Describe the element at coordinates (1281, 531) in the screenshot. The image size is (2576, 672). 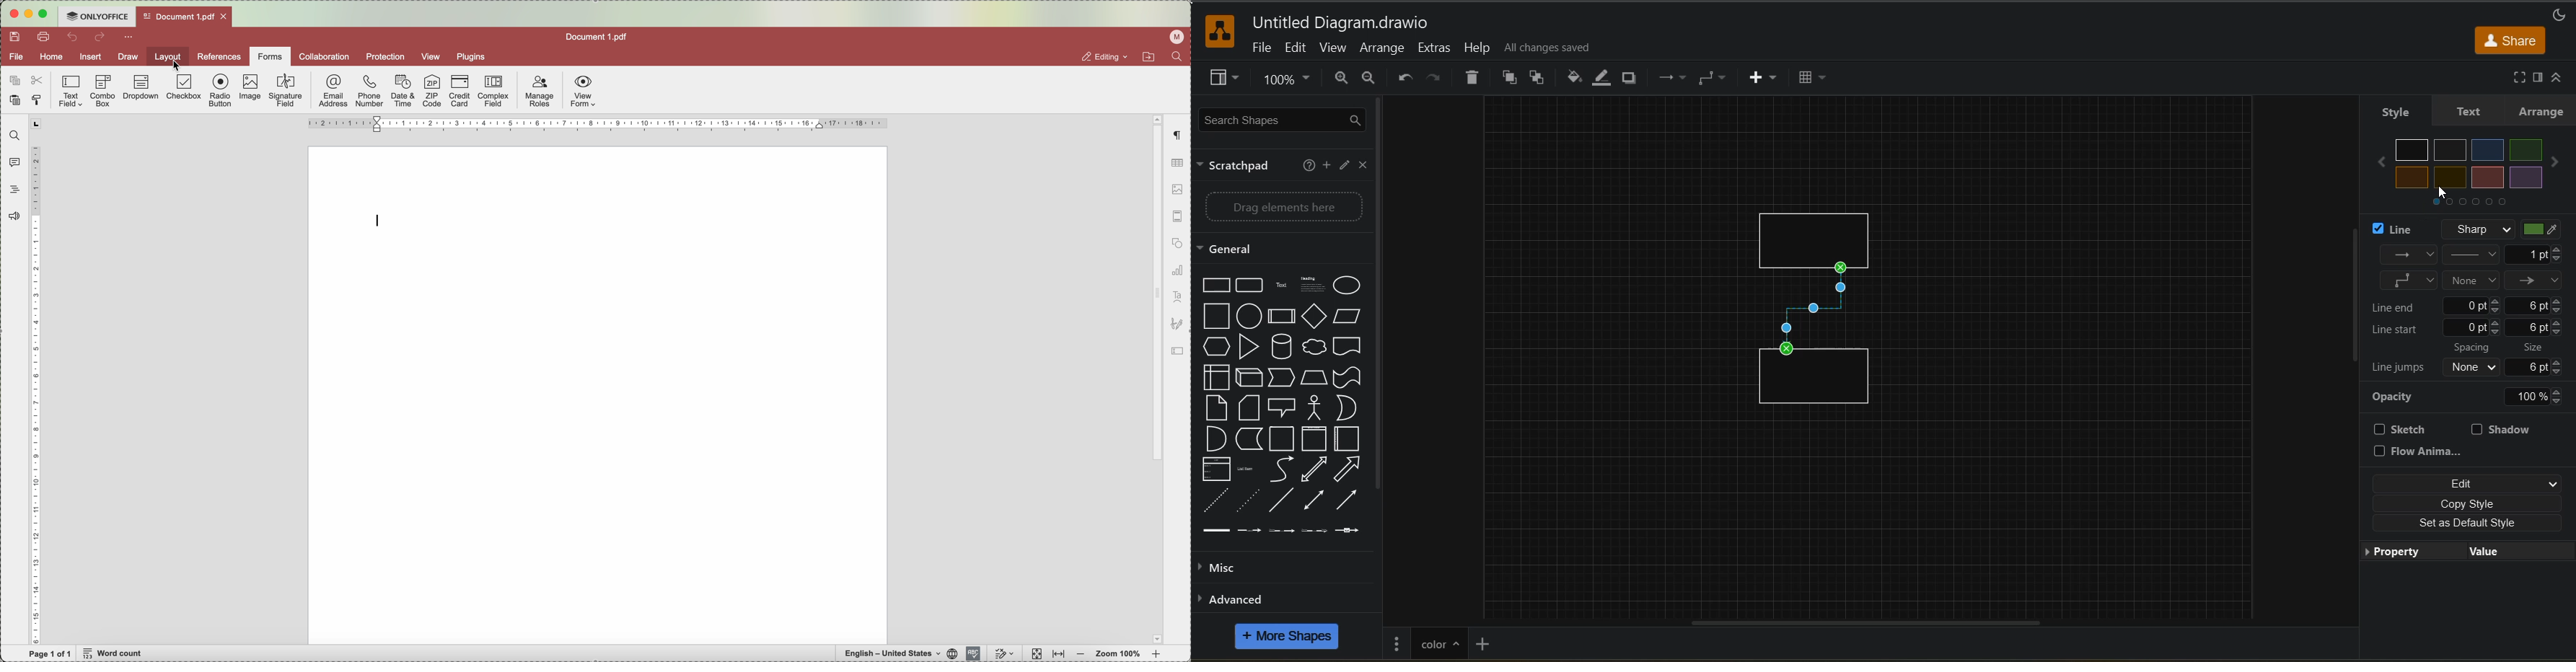
I see `Connector with 2 label` at that location.